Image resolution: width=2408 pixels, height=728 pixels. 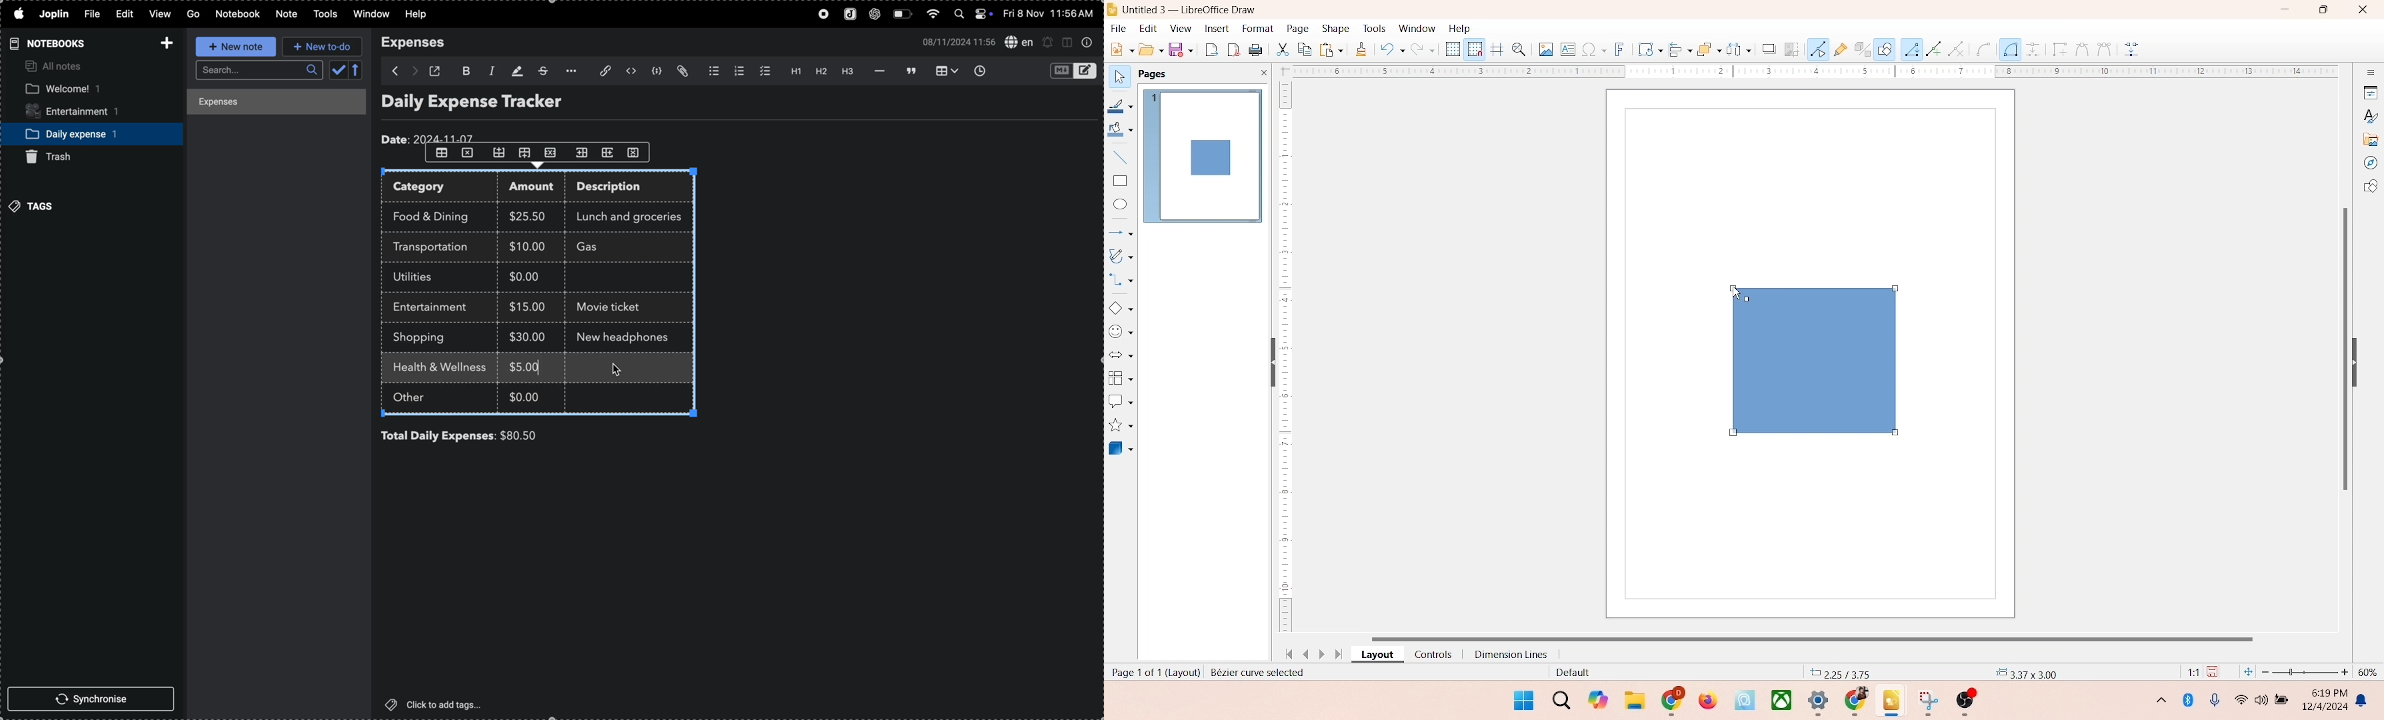 What do you see at coordinates (1304, 51) in the screenshot?
I see `copy` at bounding box center [1304, 51].